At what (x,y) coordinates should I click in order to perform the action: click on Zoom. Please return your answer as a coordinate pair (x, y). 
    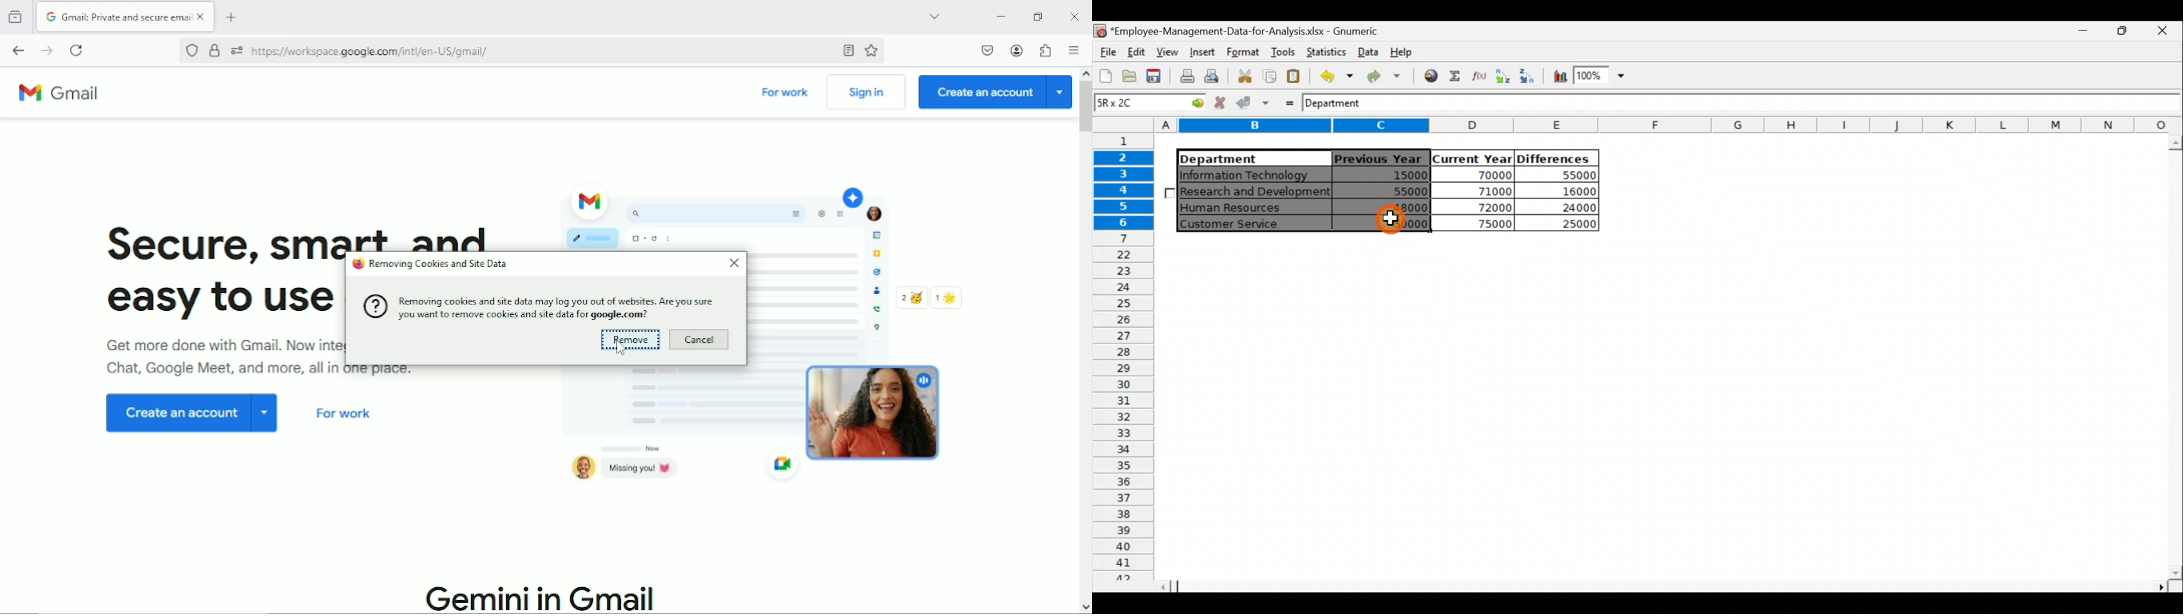
    Looking at the image, I should click on (1599, 77).